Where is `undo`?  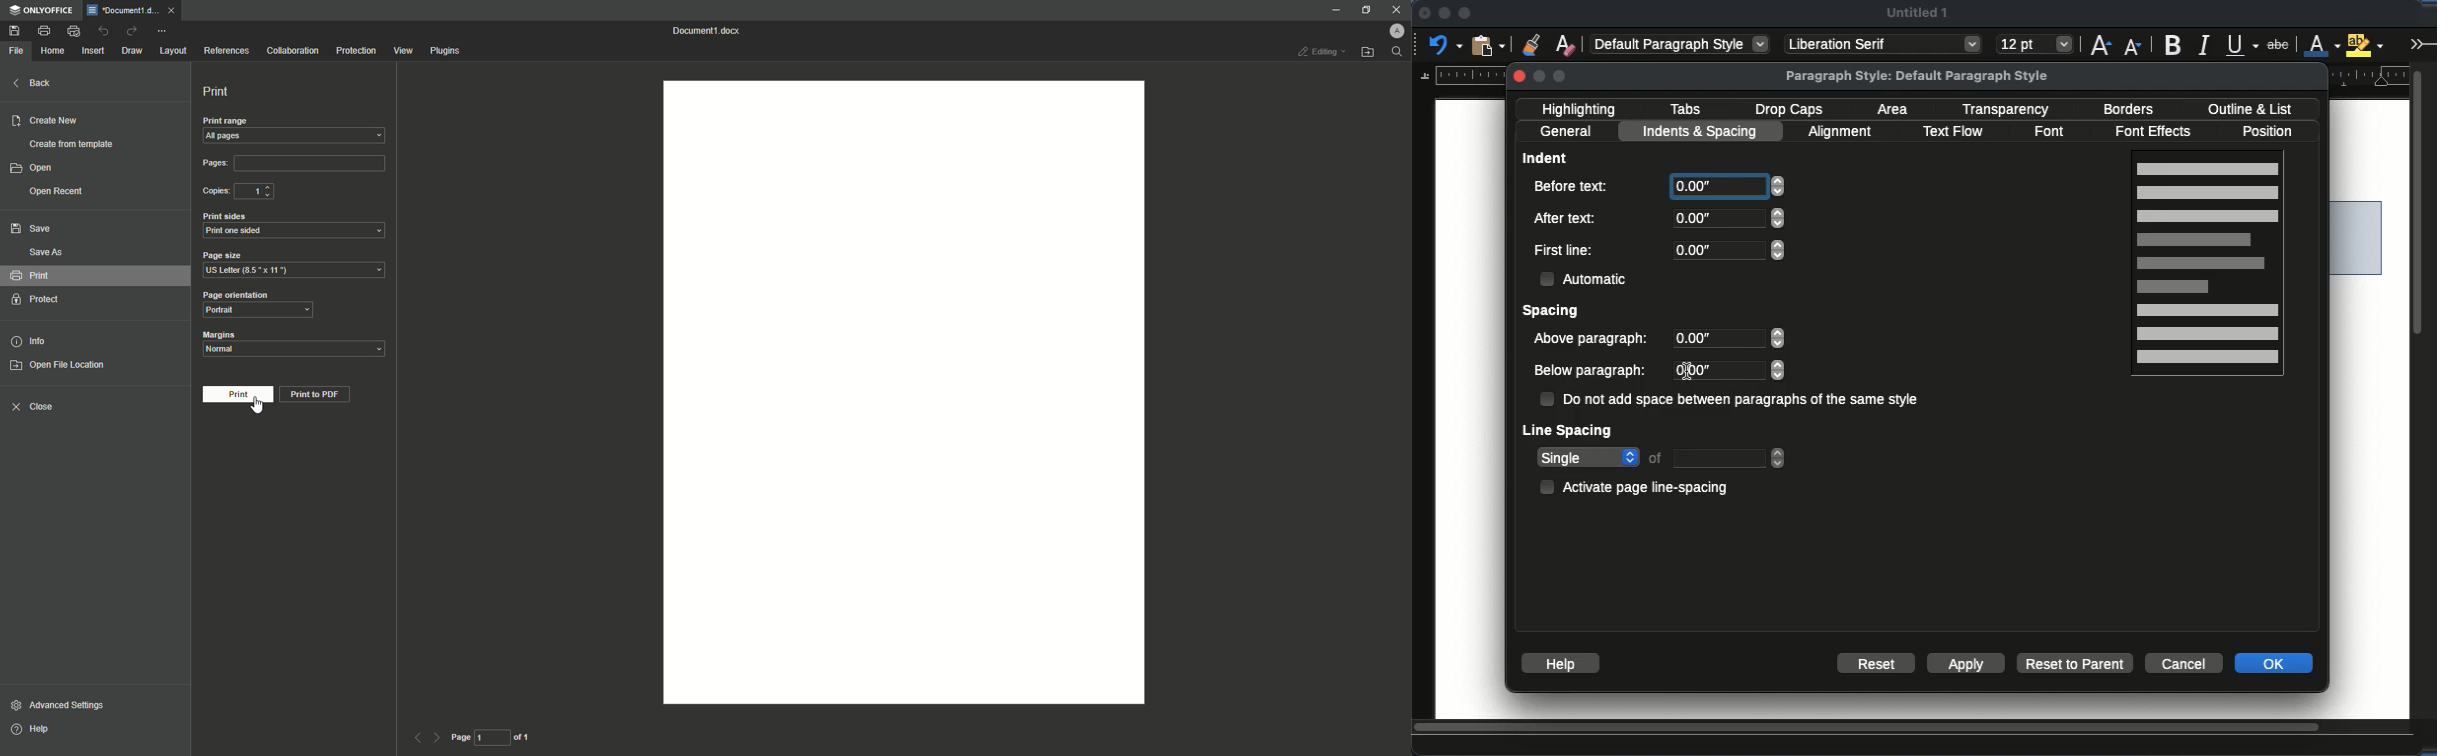 undo is located at coordinates (1446, 44).